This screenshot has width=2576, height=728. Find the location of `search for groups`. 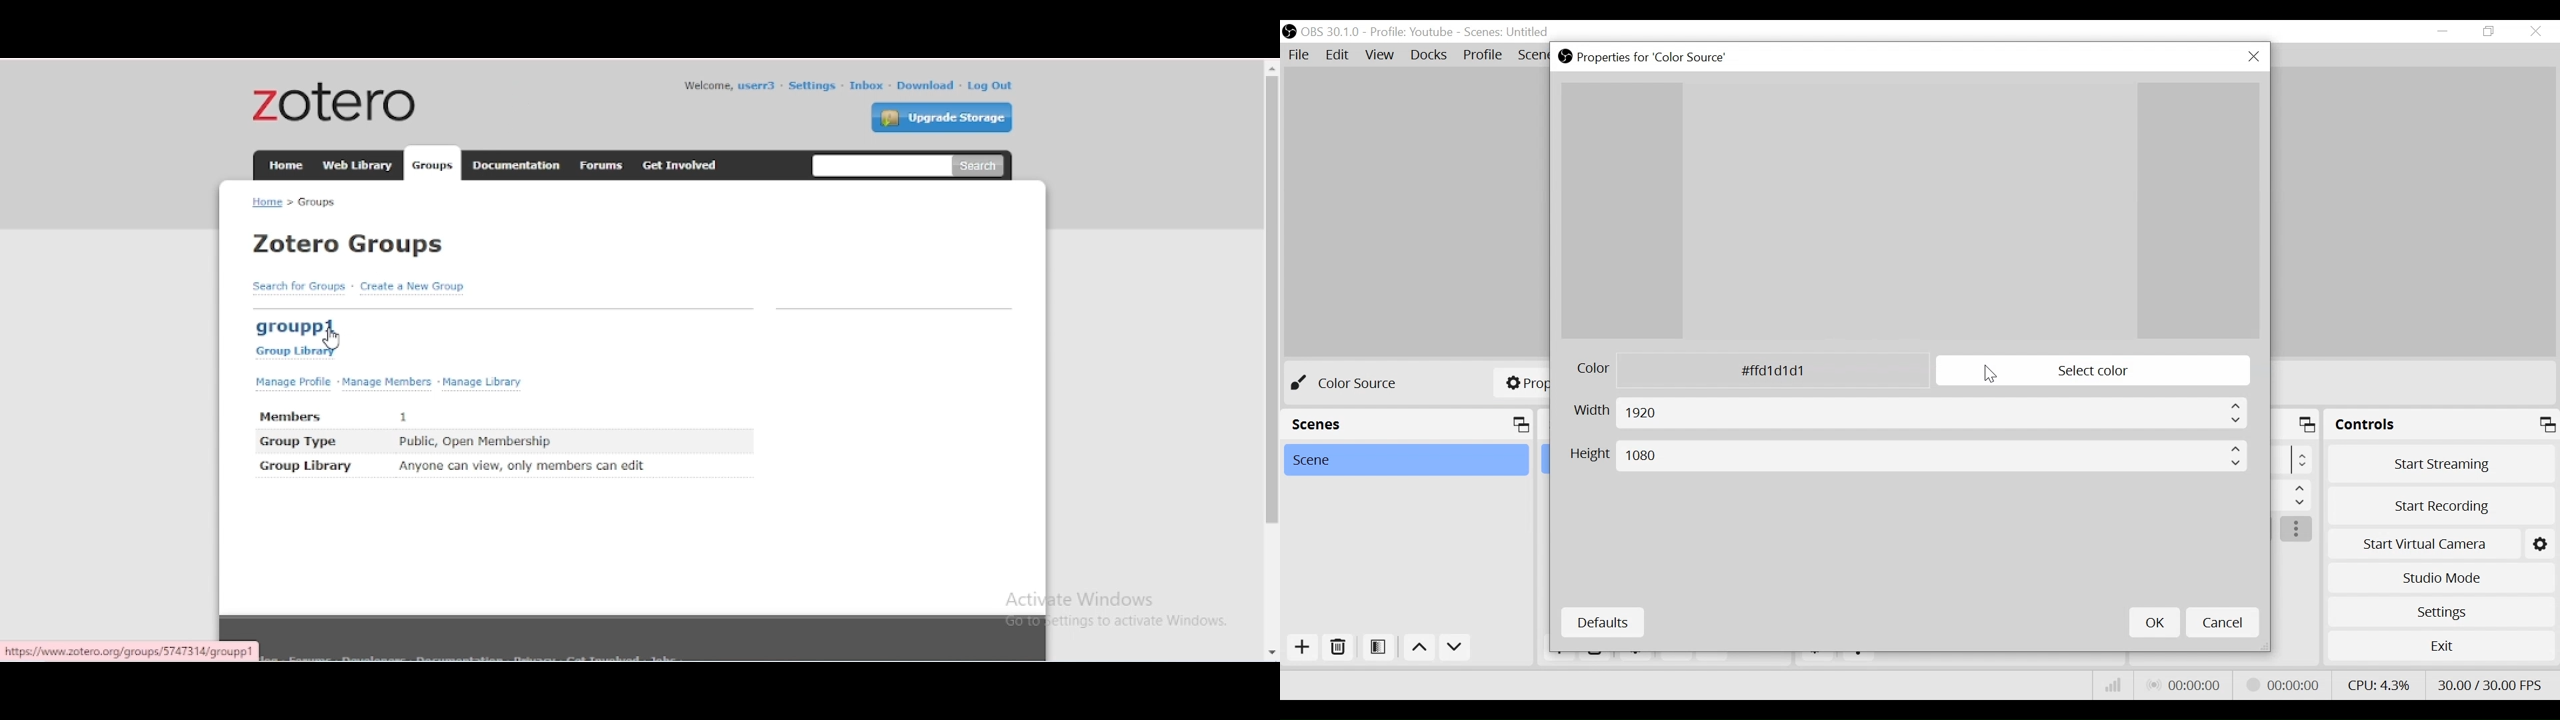

search for groups is located at coordinates (299, 286).